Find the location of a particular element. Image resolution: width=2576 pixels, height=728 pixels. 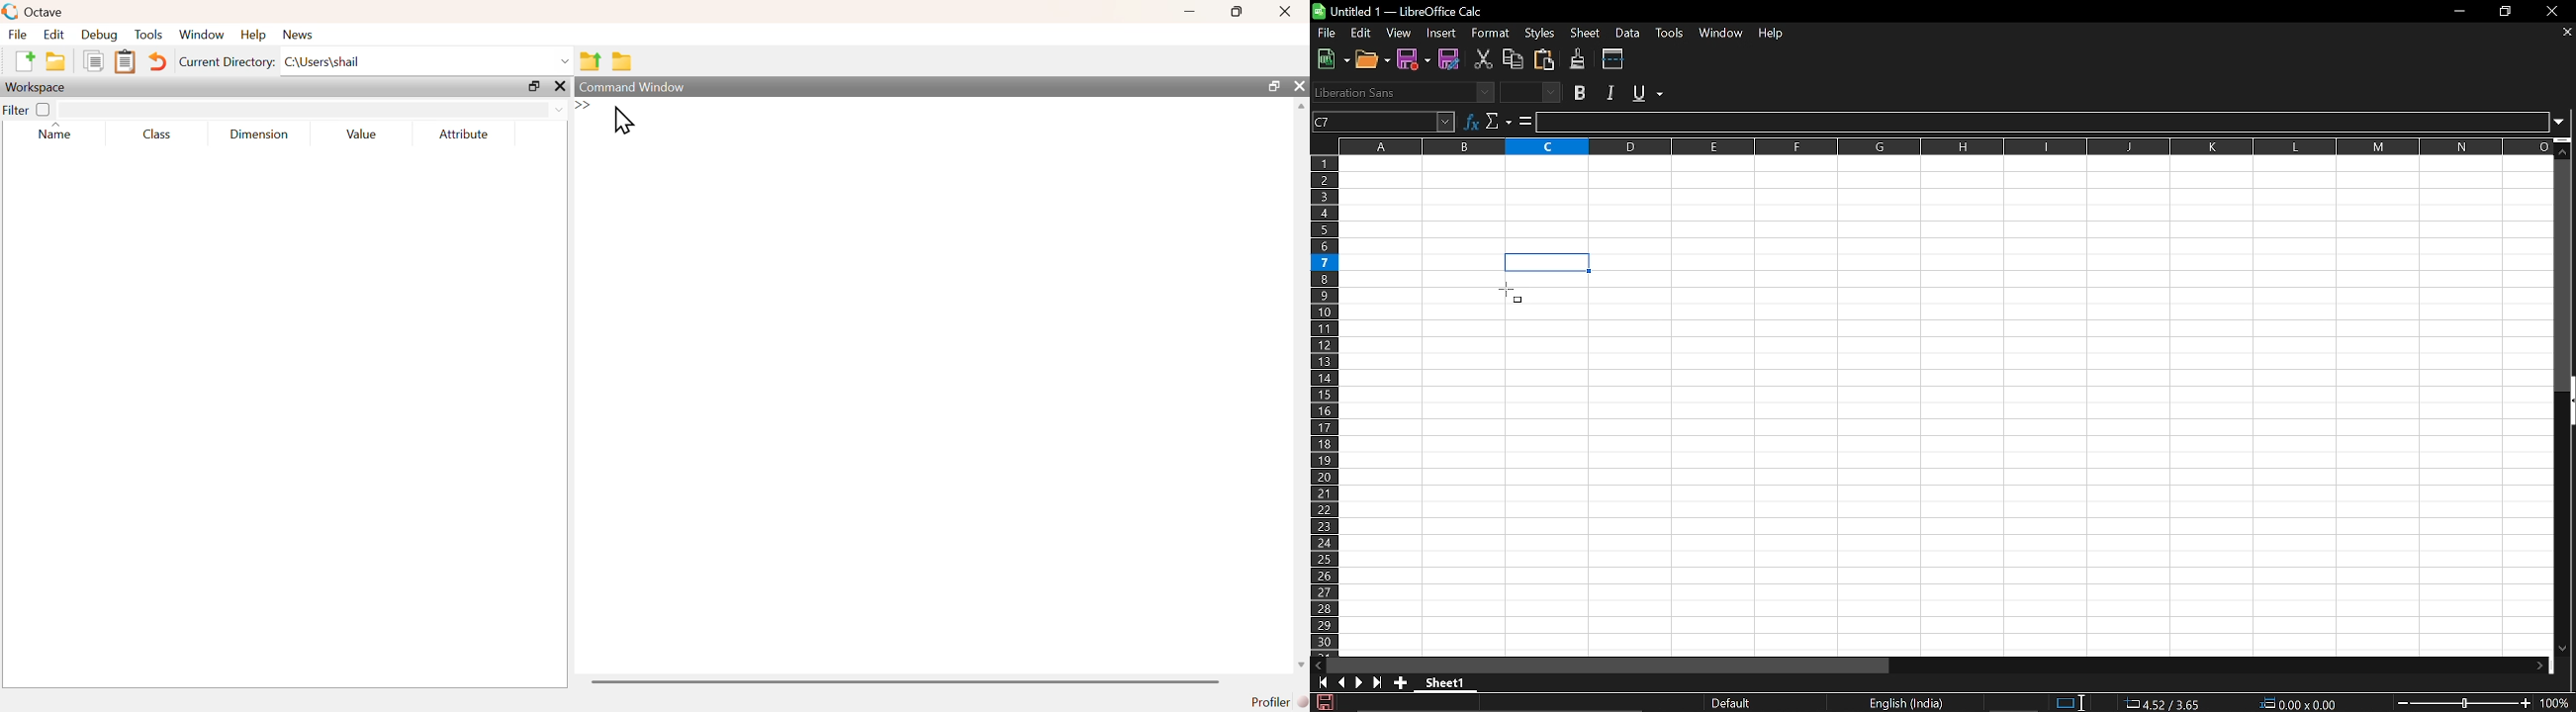

Font size is located at coordinates (1533, 93).